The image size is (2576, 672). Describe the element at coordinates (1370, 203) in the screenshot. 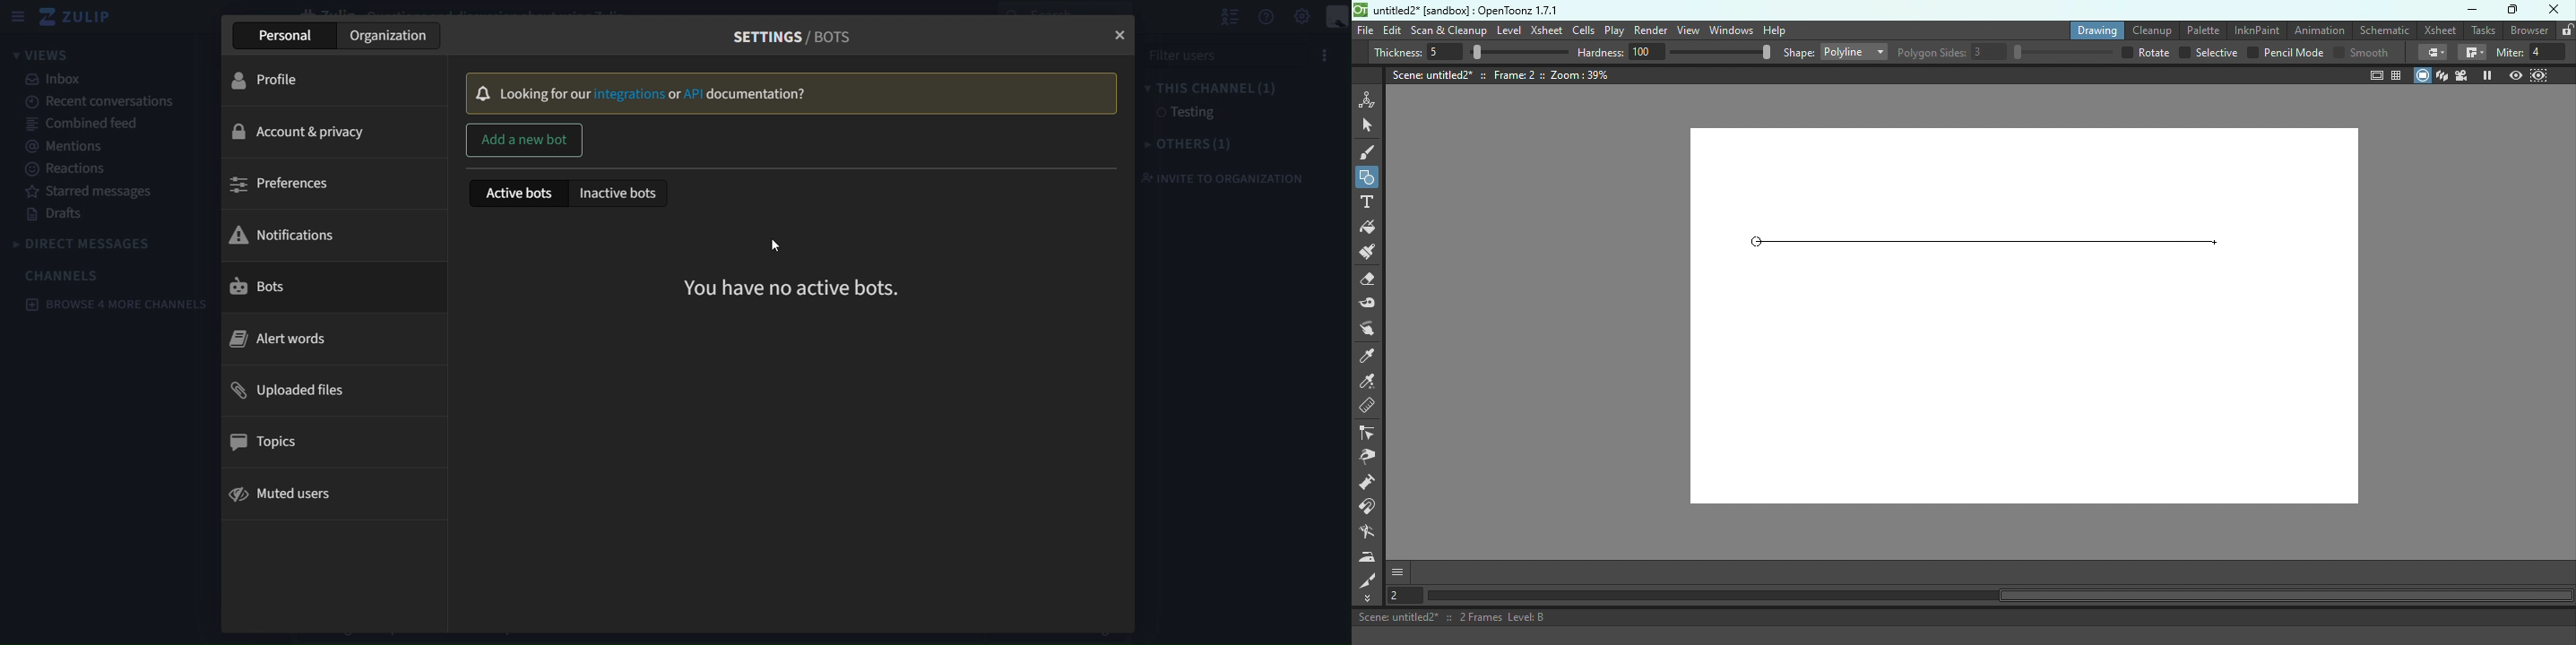

I see `Type tool` at that location.